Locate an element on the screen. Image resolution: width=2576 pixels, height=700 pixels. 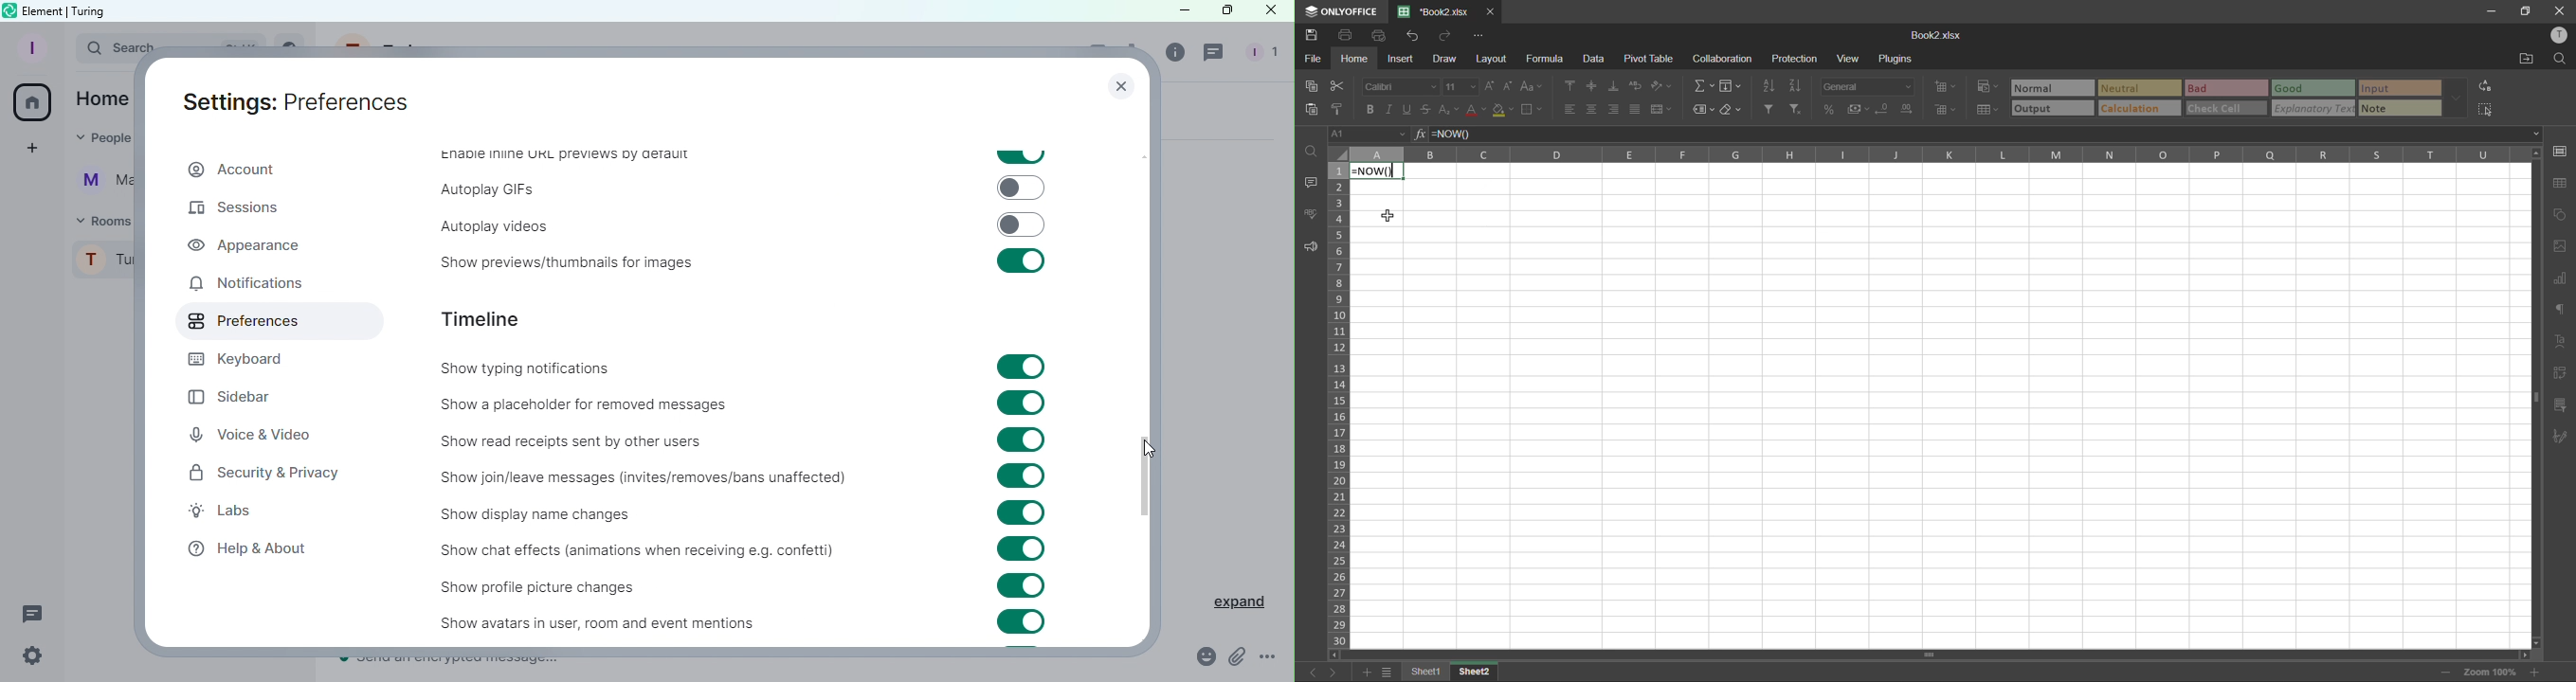
formula is located at coordinates (1470, 134).